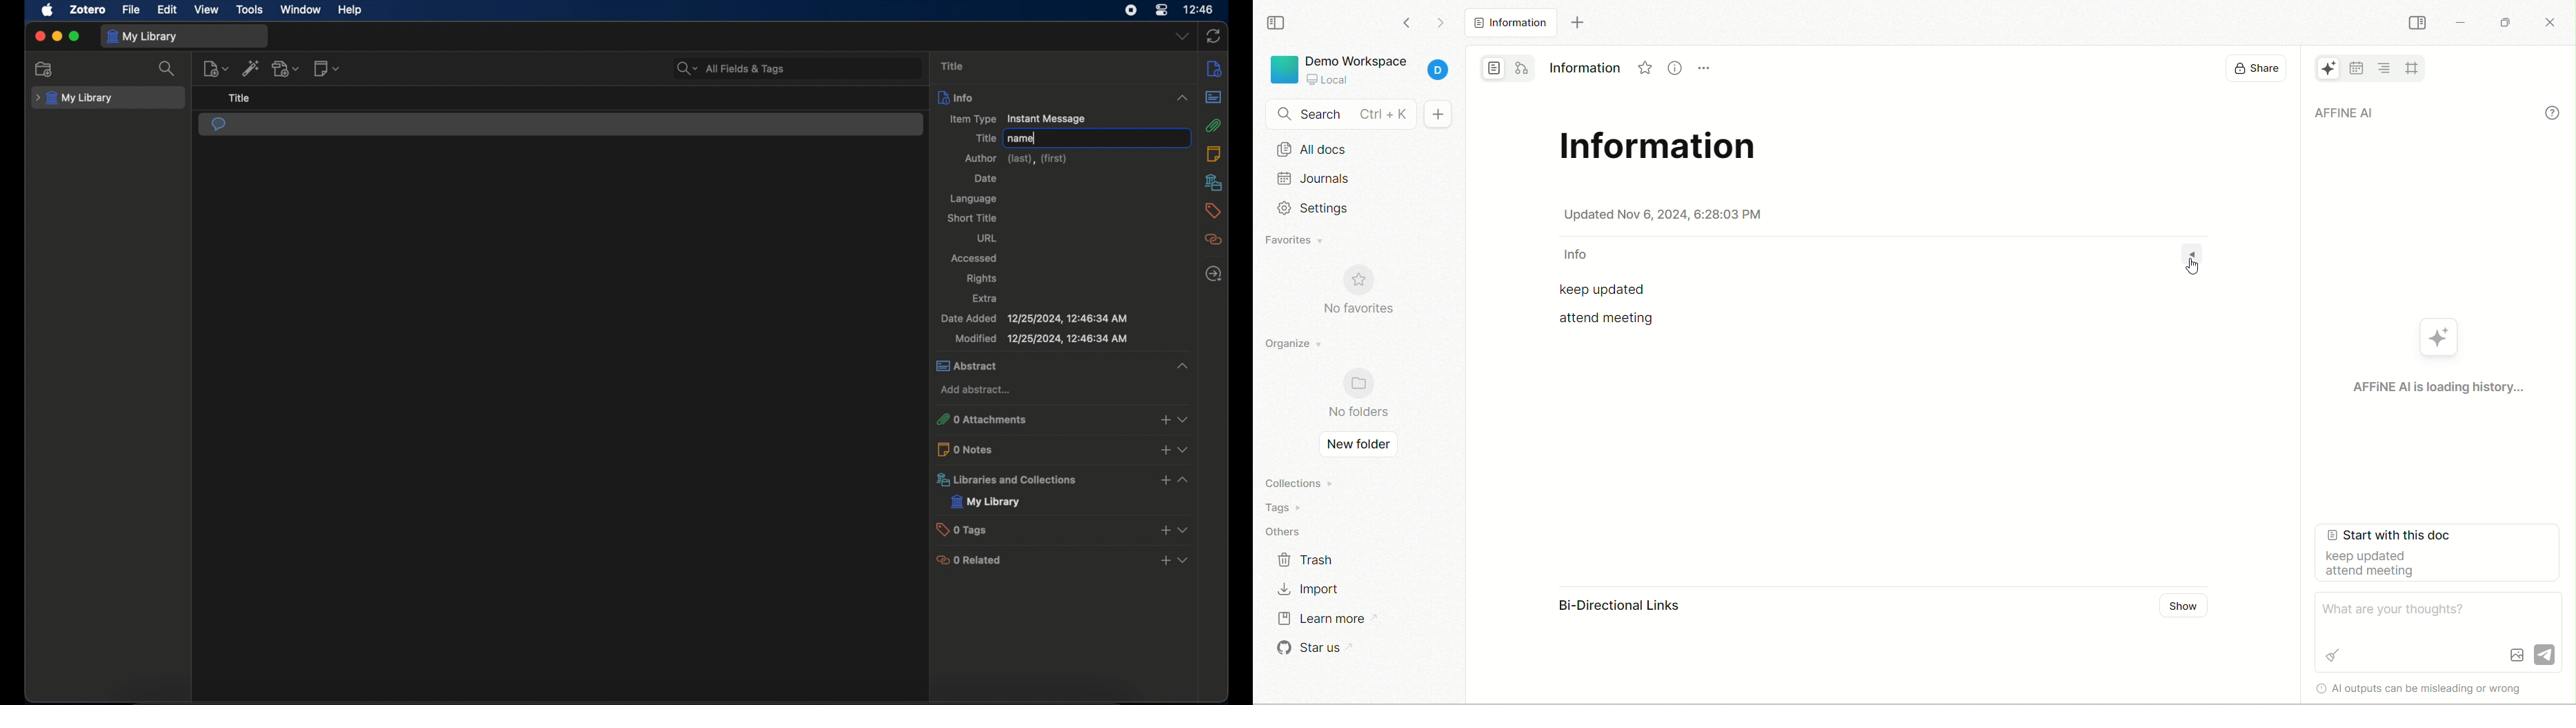 The height and width of the screenshot is (728, 2576). I want to click on maximize, so click(2508, 19).